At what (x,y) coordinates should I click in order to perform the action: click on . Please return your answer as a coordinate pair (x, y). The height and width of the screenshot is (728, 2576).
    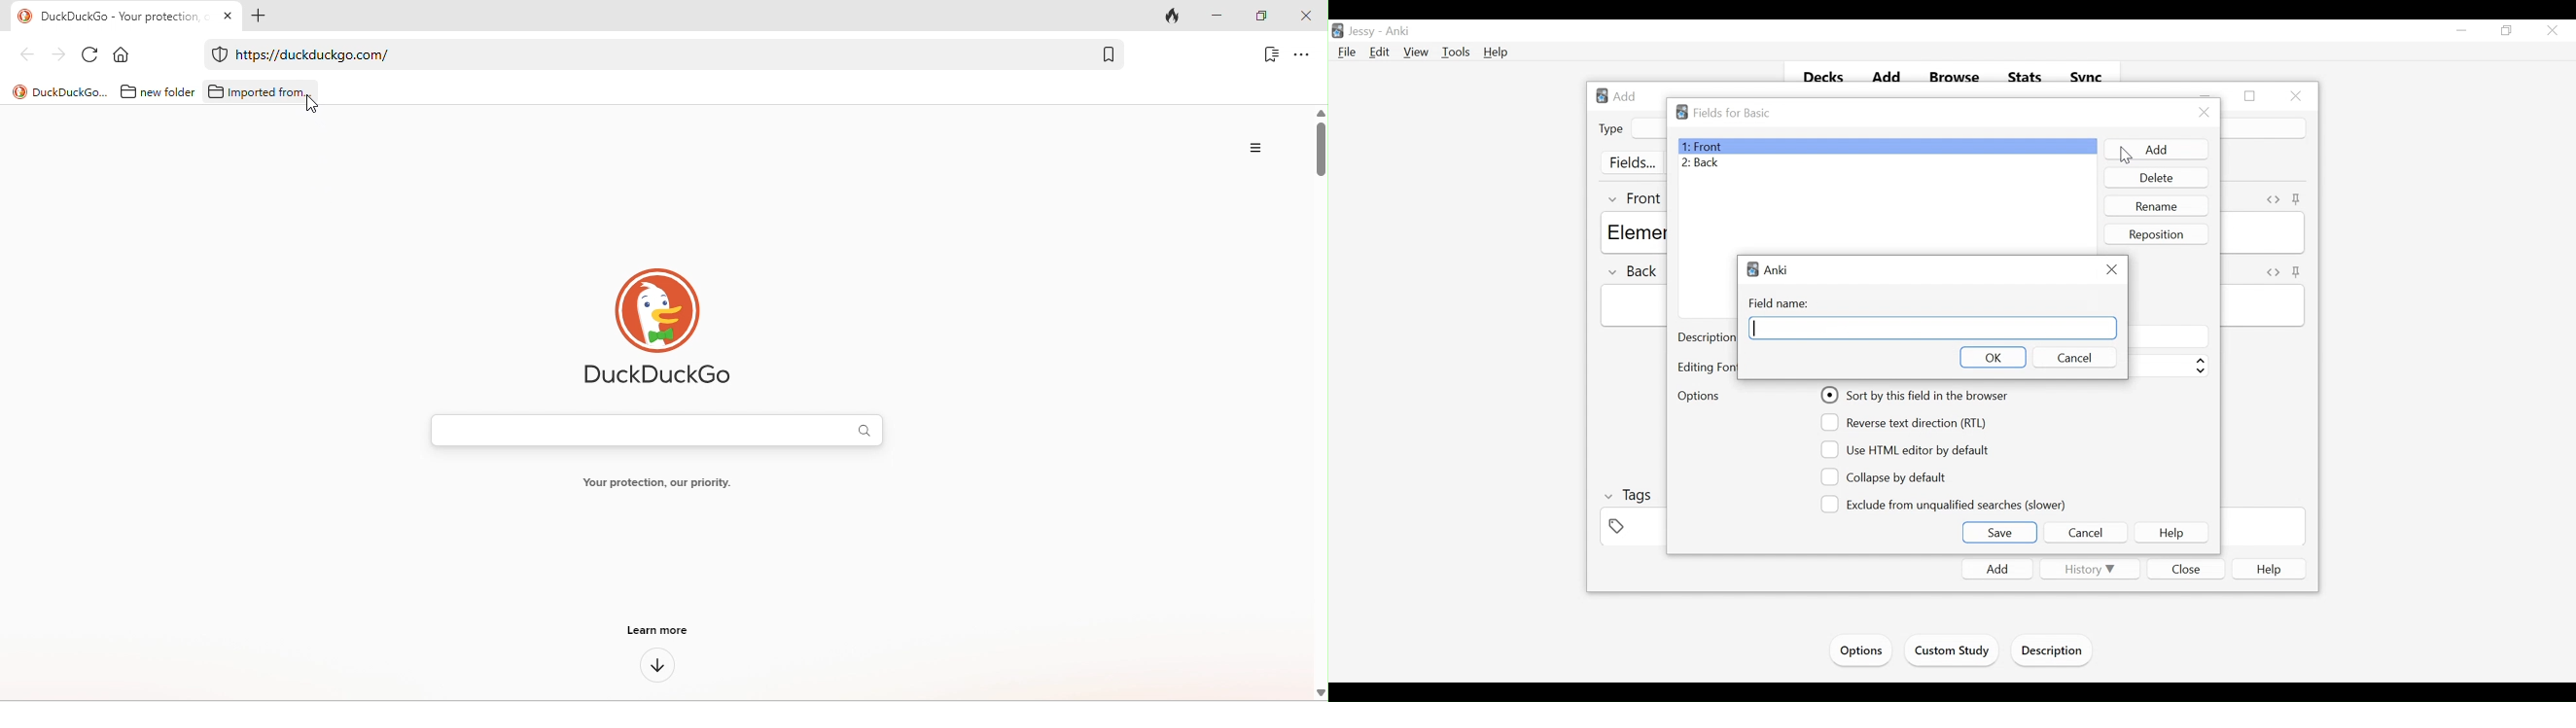
    Looking at the image, I should click on (2156, 149).